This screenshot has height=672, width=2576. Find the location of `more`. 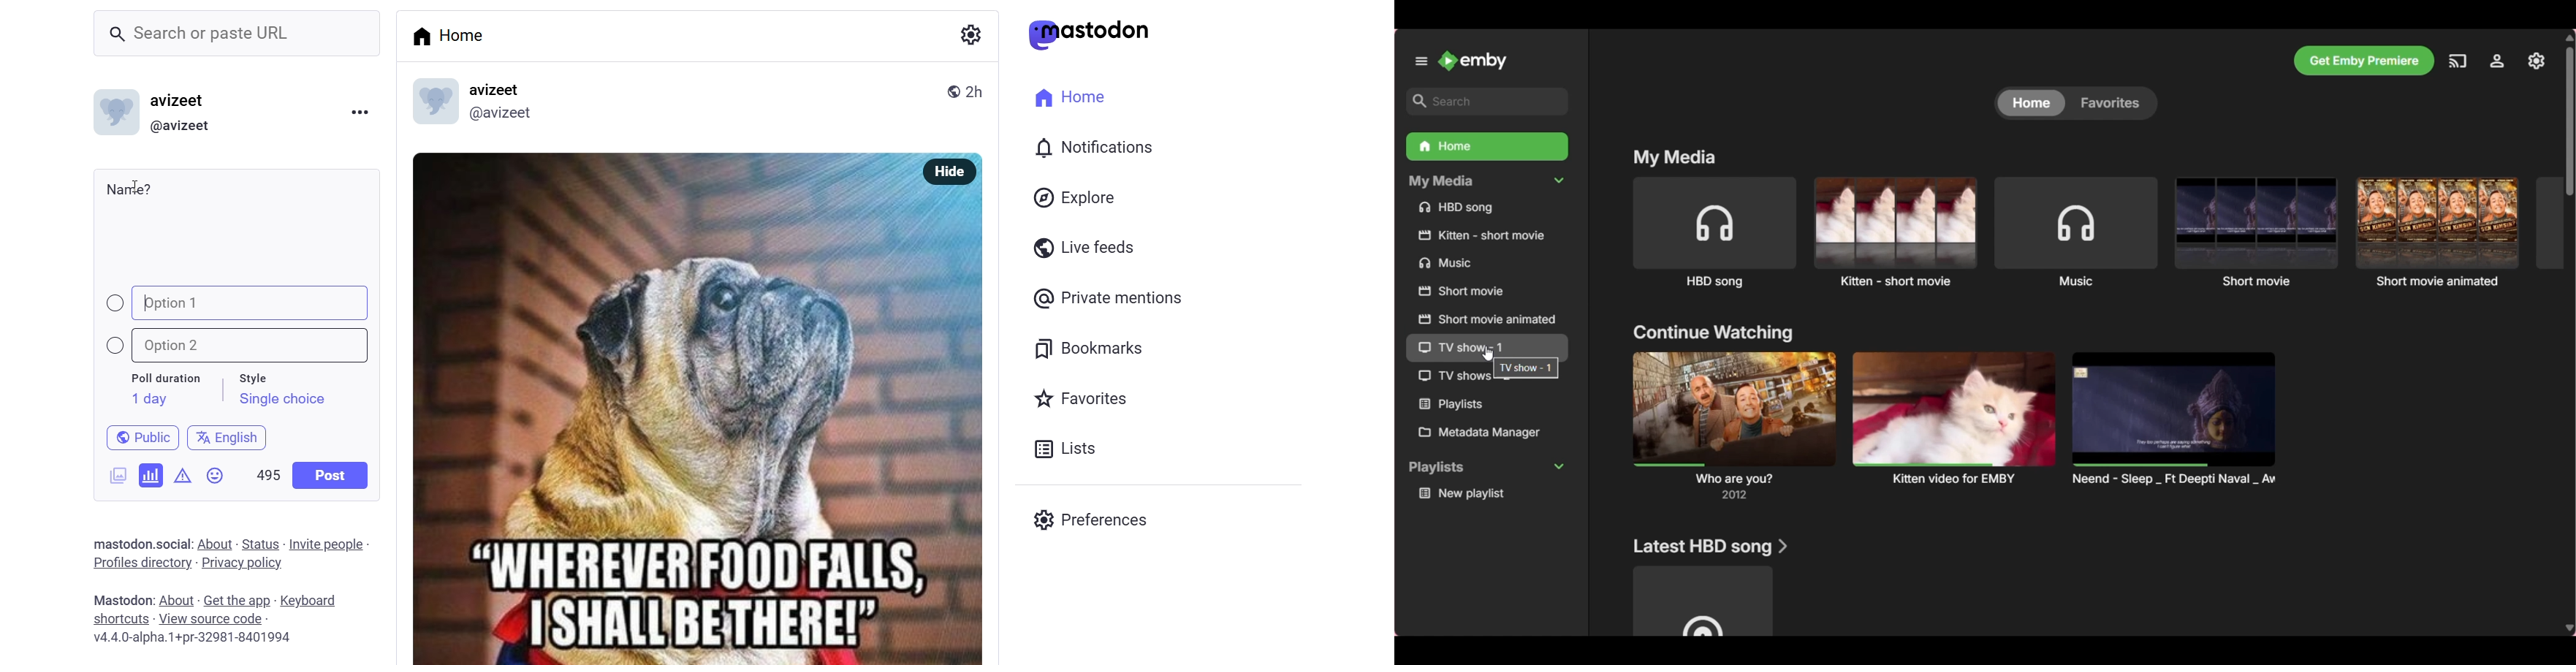

more is located at coordinates (359, 110).